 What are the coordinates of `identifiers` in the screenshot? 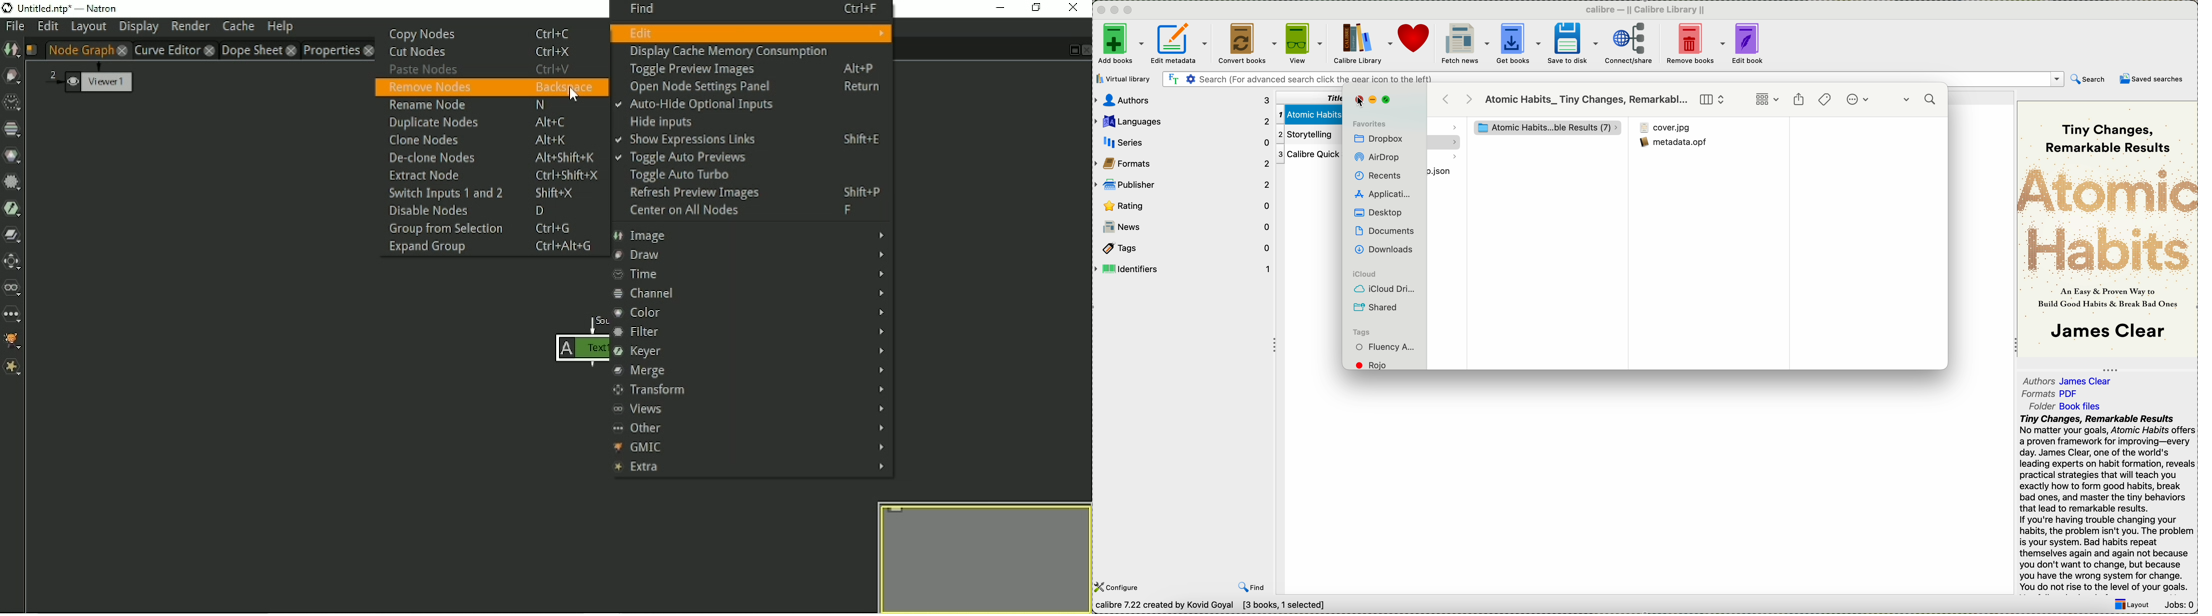 It's located at (1183, 269).